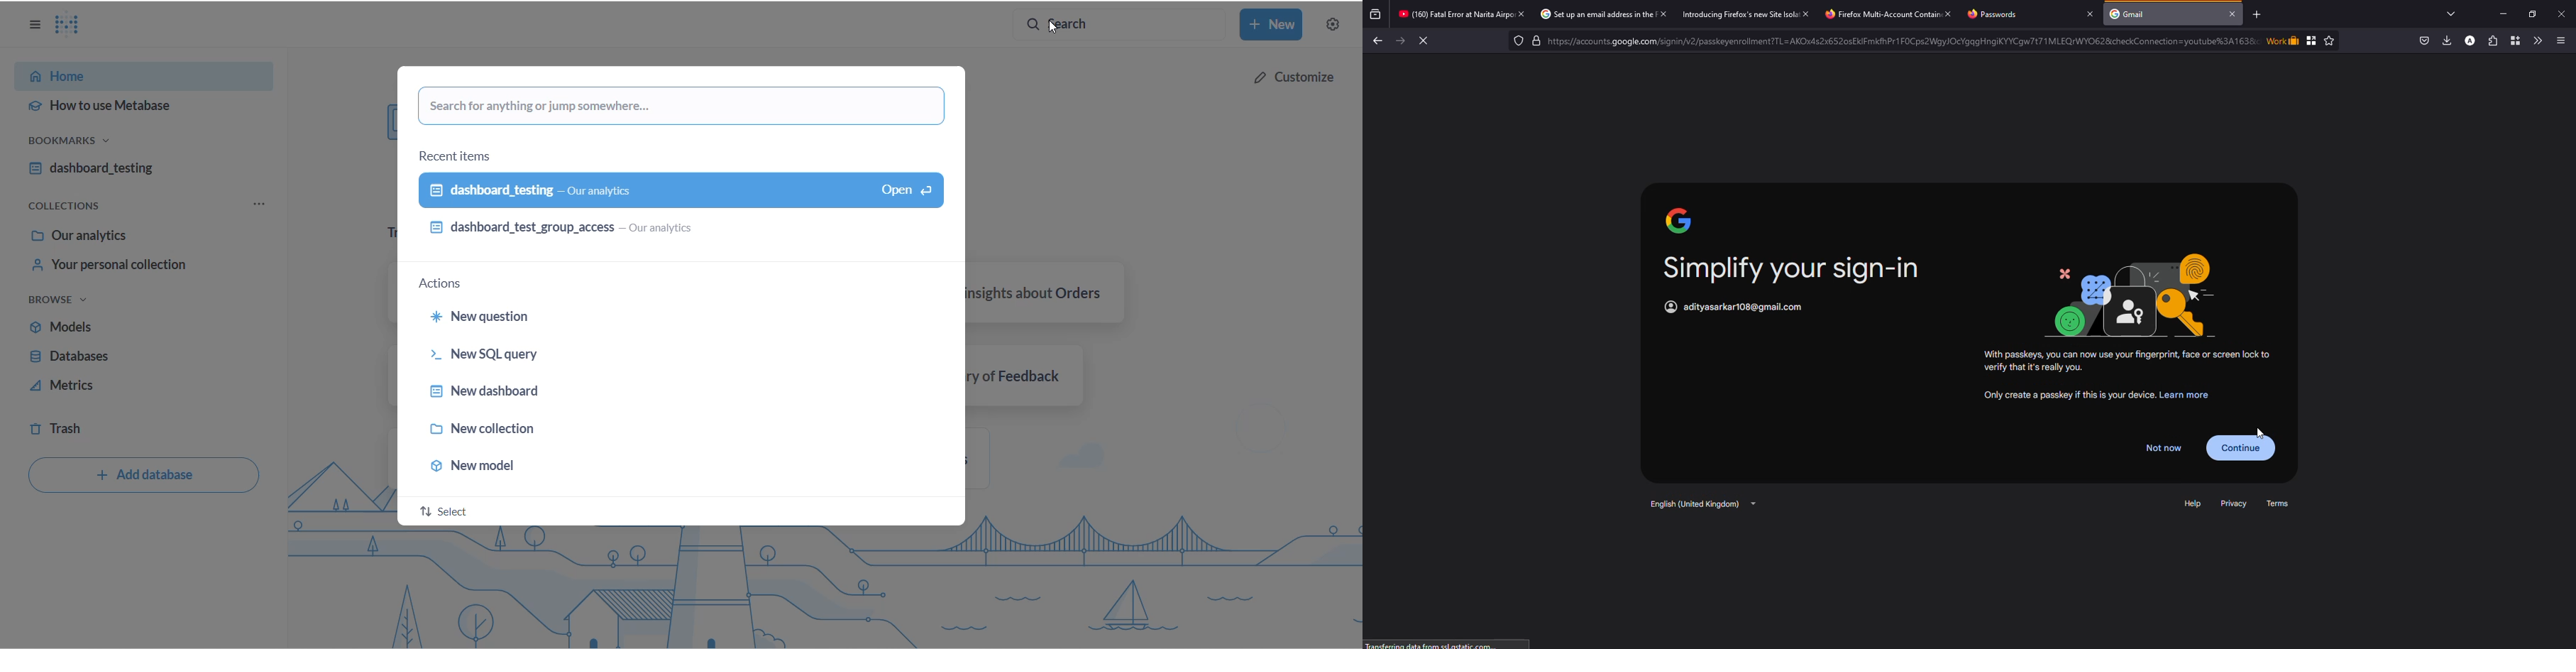 This screenshot has height=672, width=2576. What do you see at coordinates (632, 189) in the screenshot?
I see `recently open dashboard -dashboard_testing` at bounding box center [632, 189].